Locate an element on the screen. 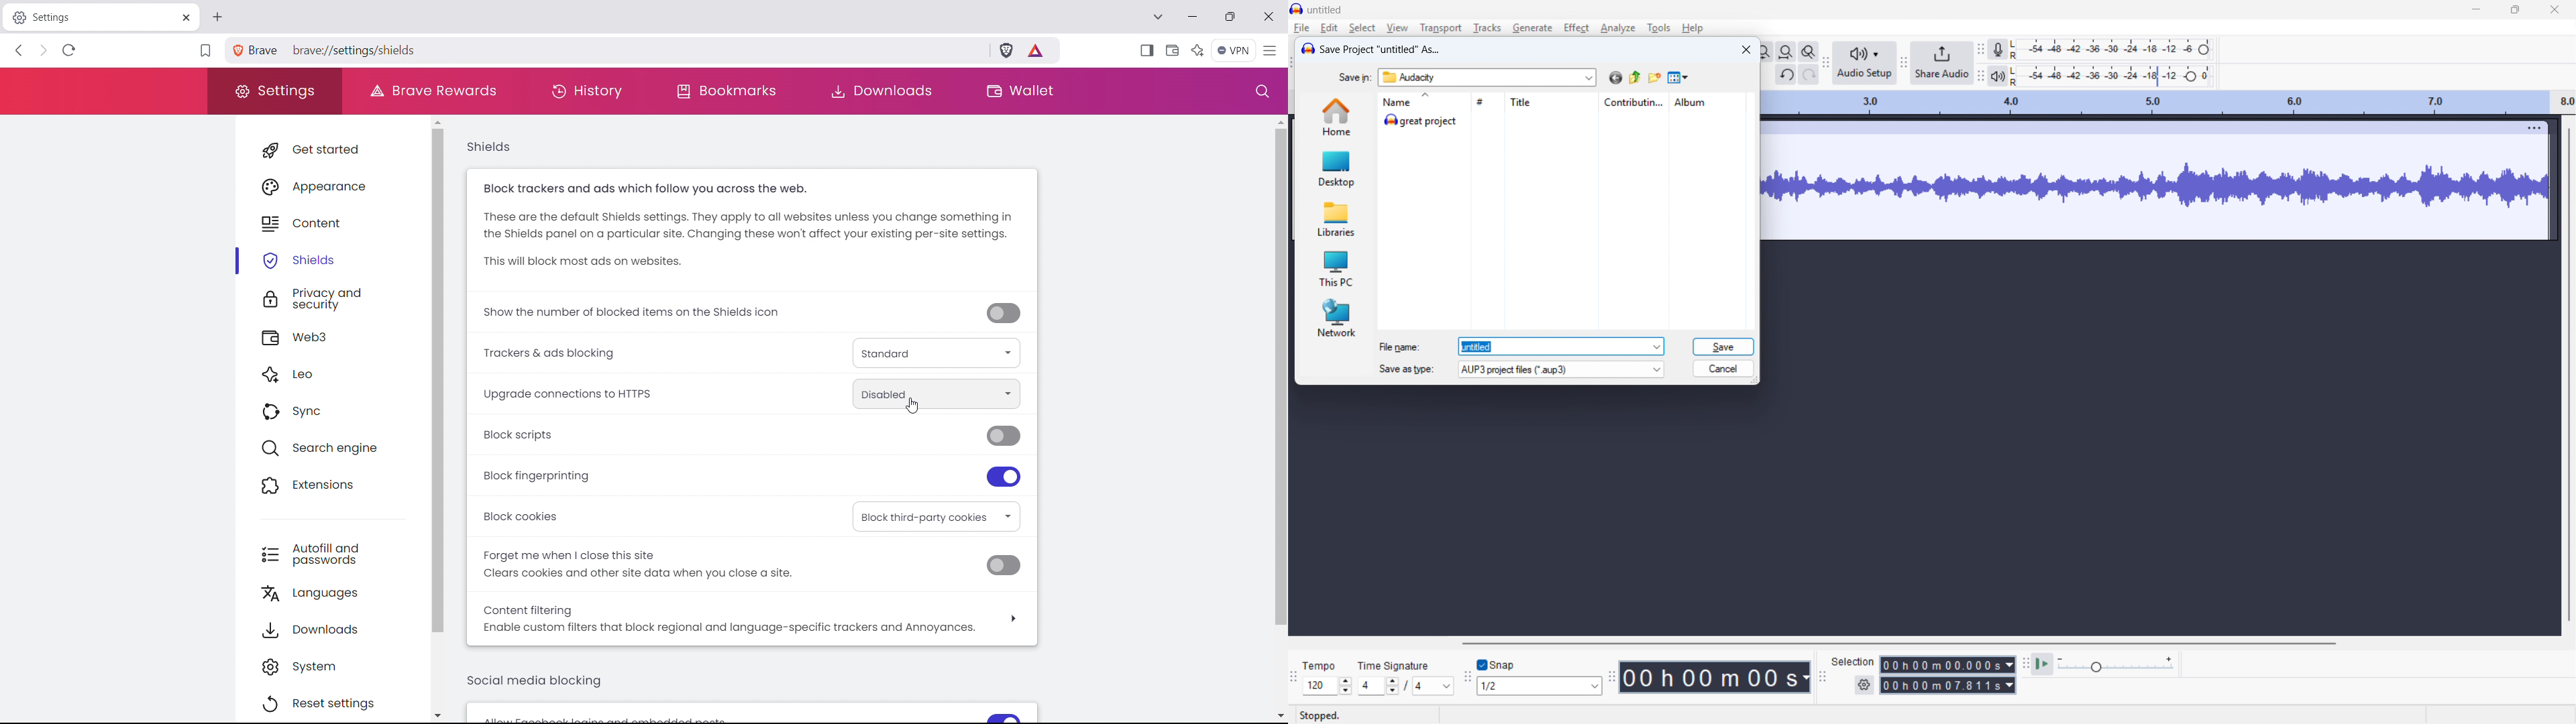   audio setup is located at coordinates (1864, 63).